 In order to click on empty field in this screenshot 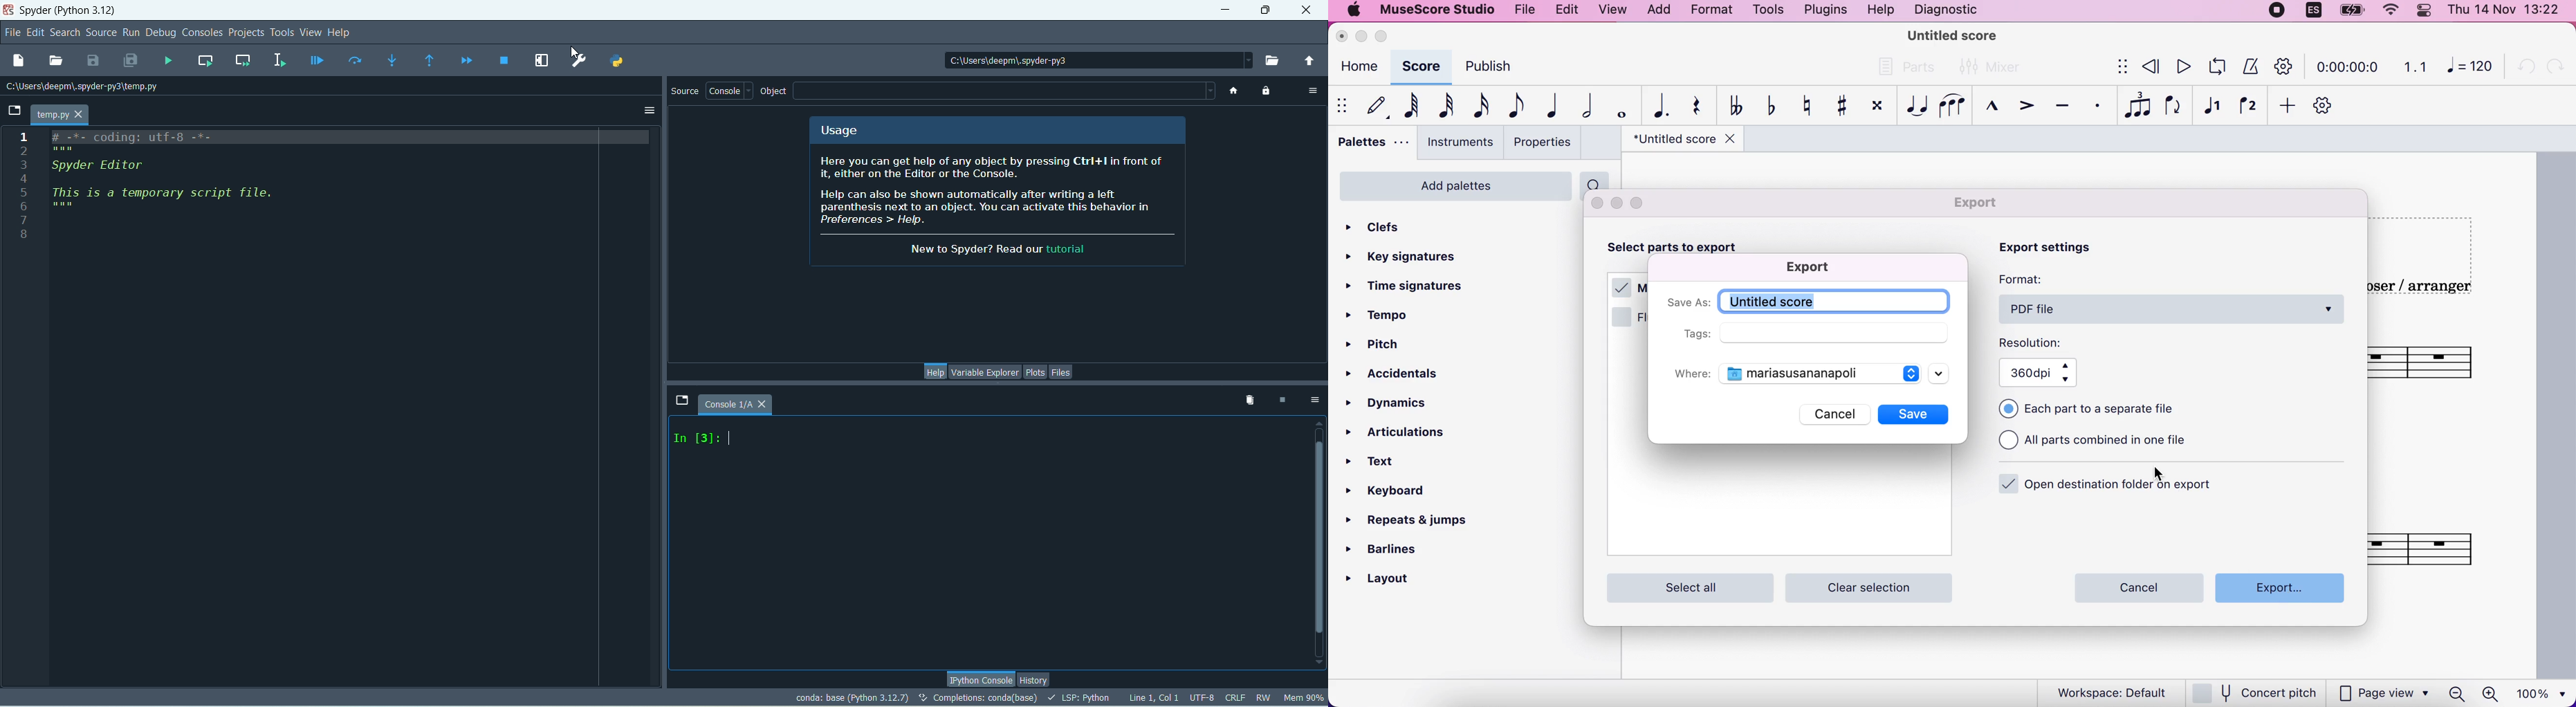, I will do `click(1835, 332)`.